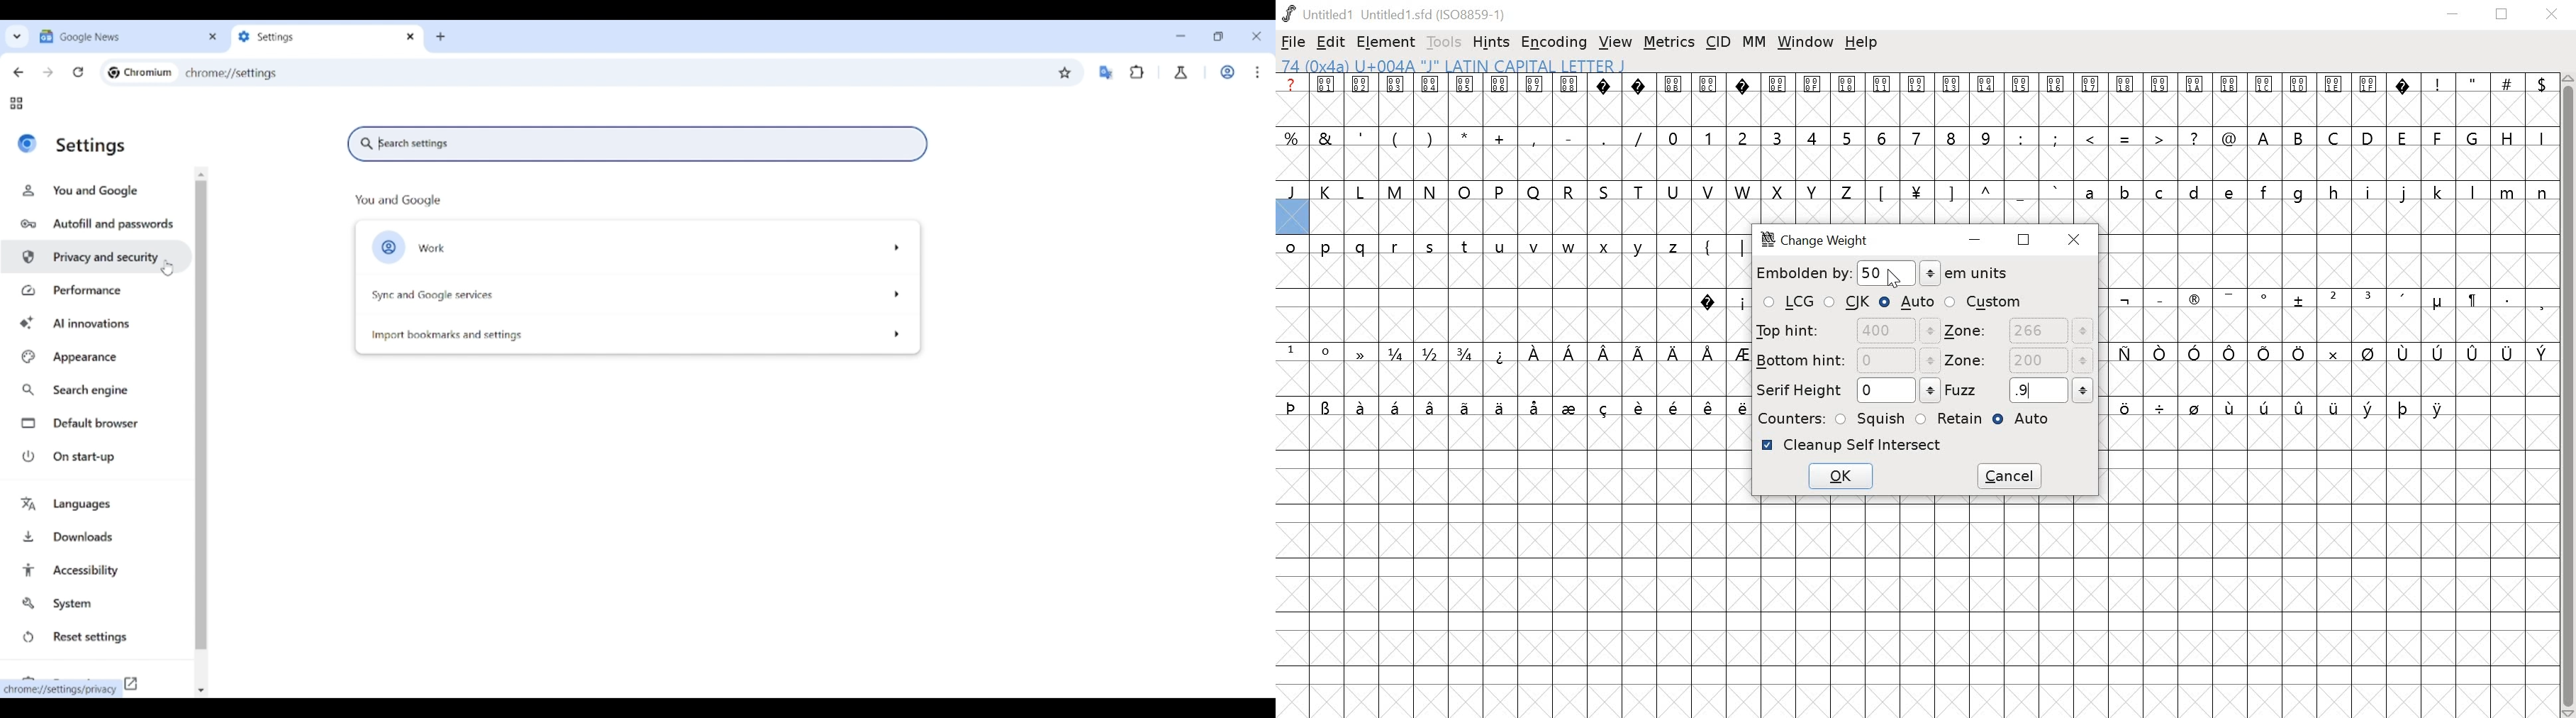  Describe the element at coordinates (2019, 390) in the screenshot. I see `FUZZ` at that location.